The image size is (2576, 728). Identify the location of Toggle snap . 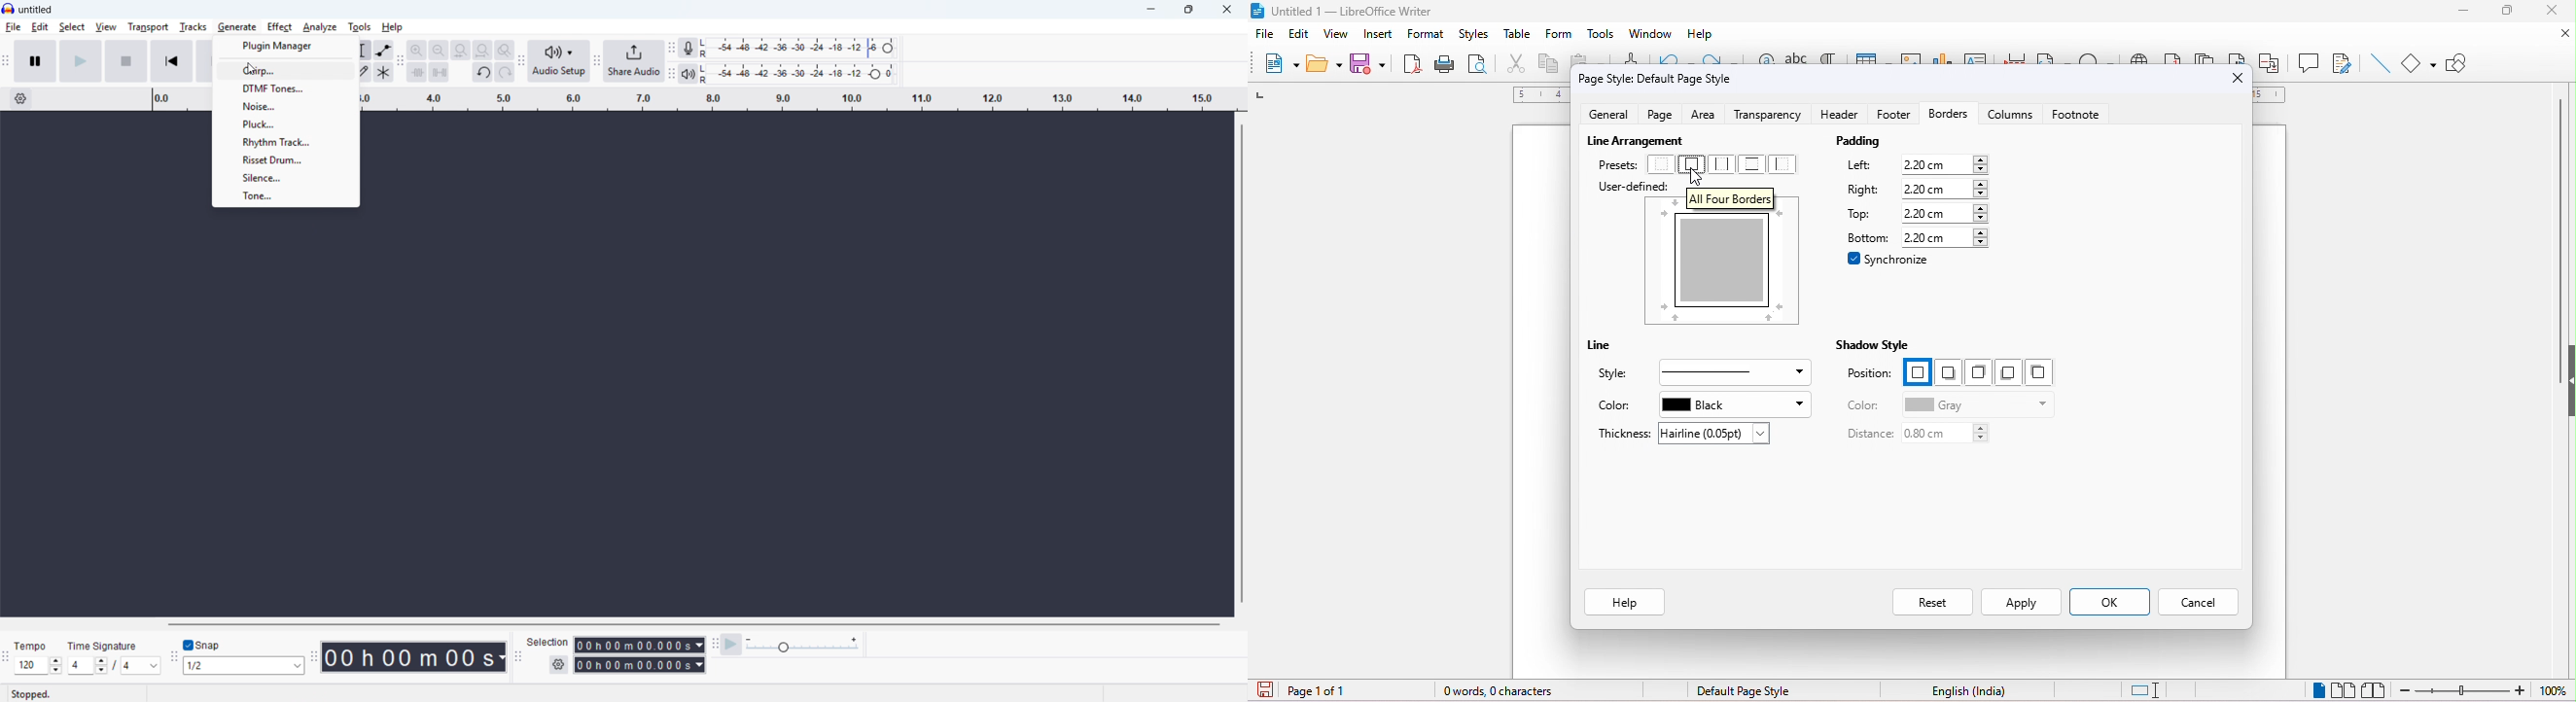
(205, 645).